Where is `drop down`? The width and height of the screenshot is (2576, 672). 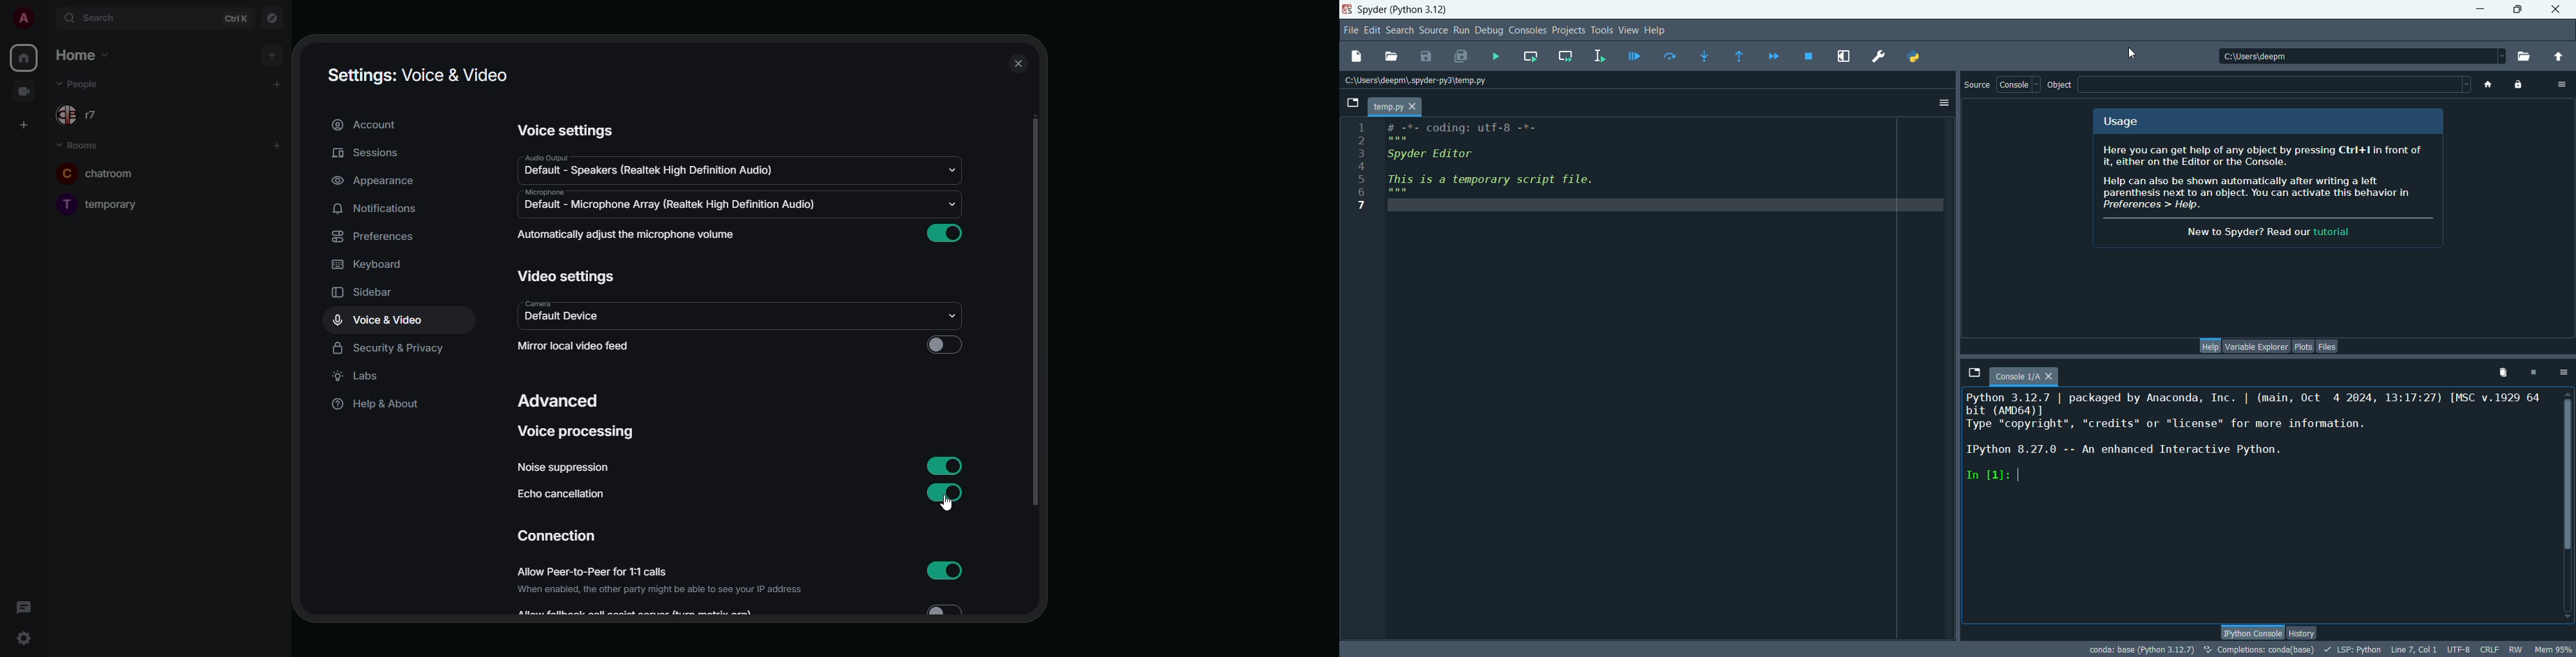 drop down is located at coordinates (955, 317).